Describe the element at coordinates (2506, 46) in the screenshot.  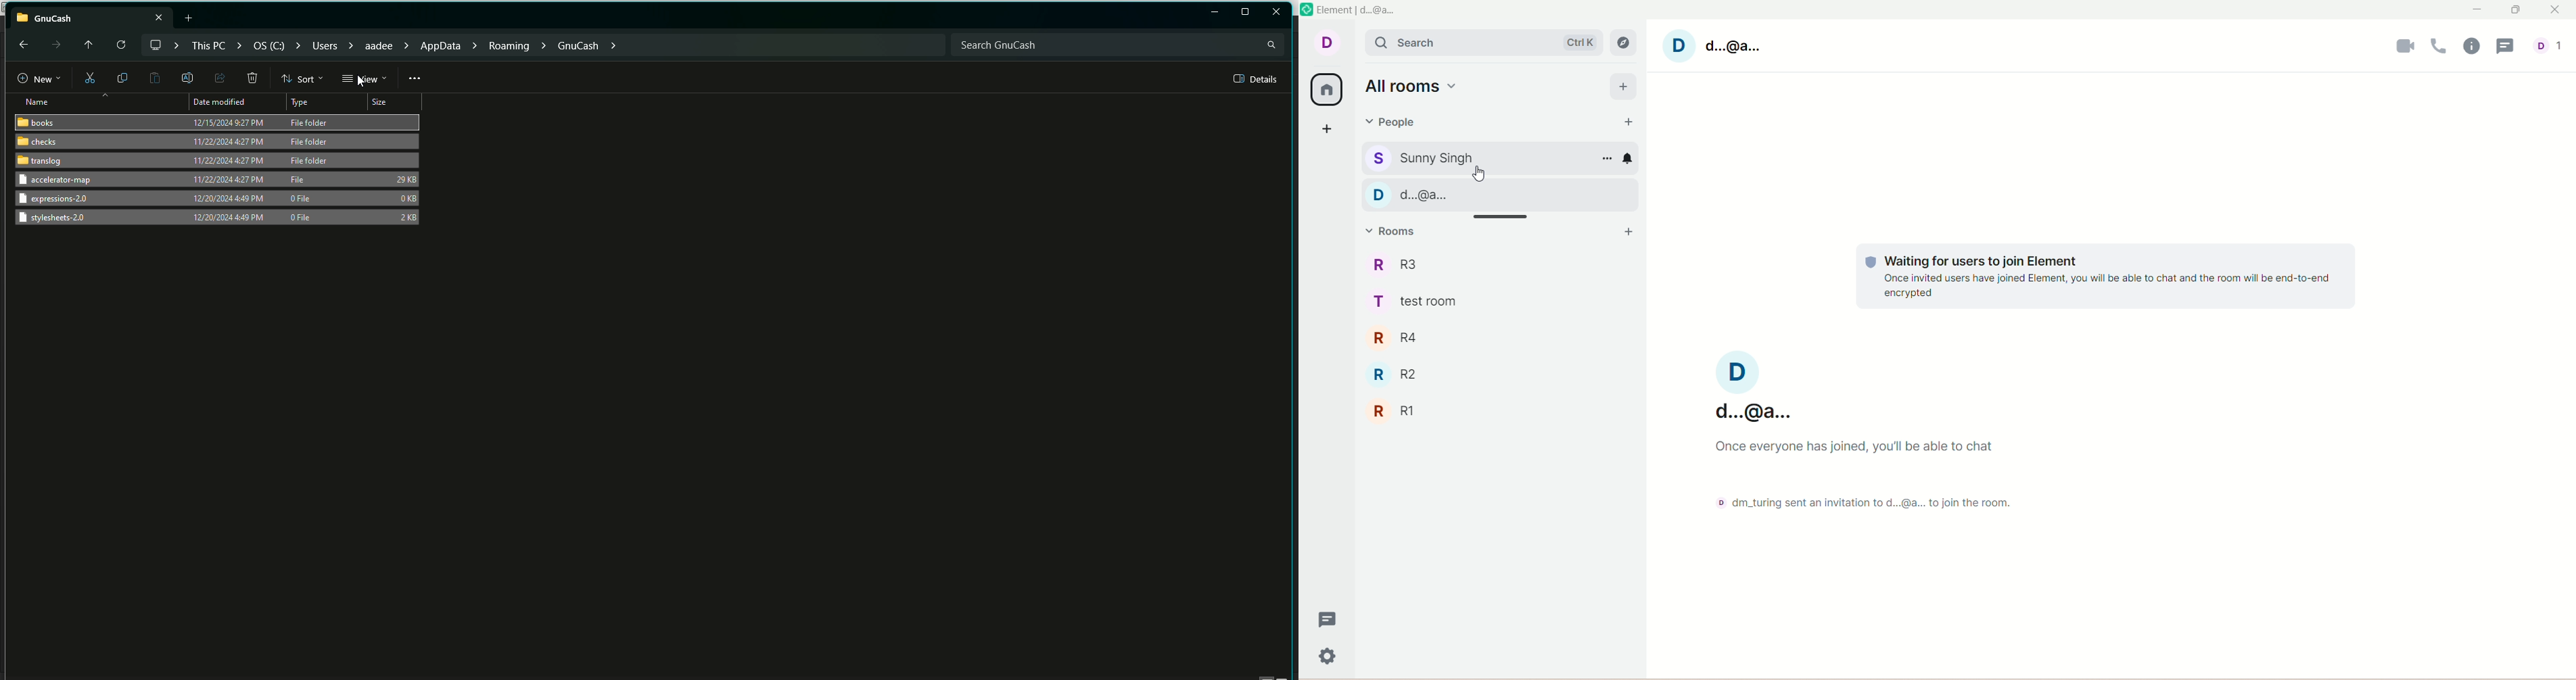
I see `threads` at that location.